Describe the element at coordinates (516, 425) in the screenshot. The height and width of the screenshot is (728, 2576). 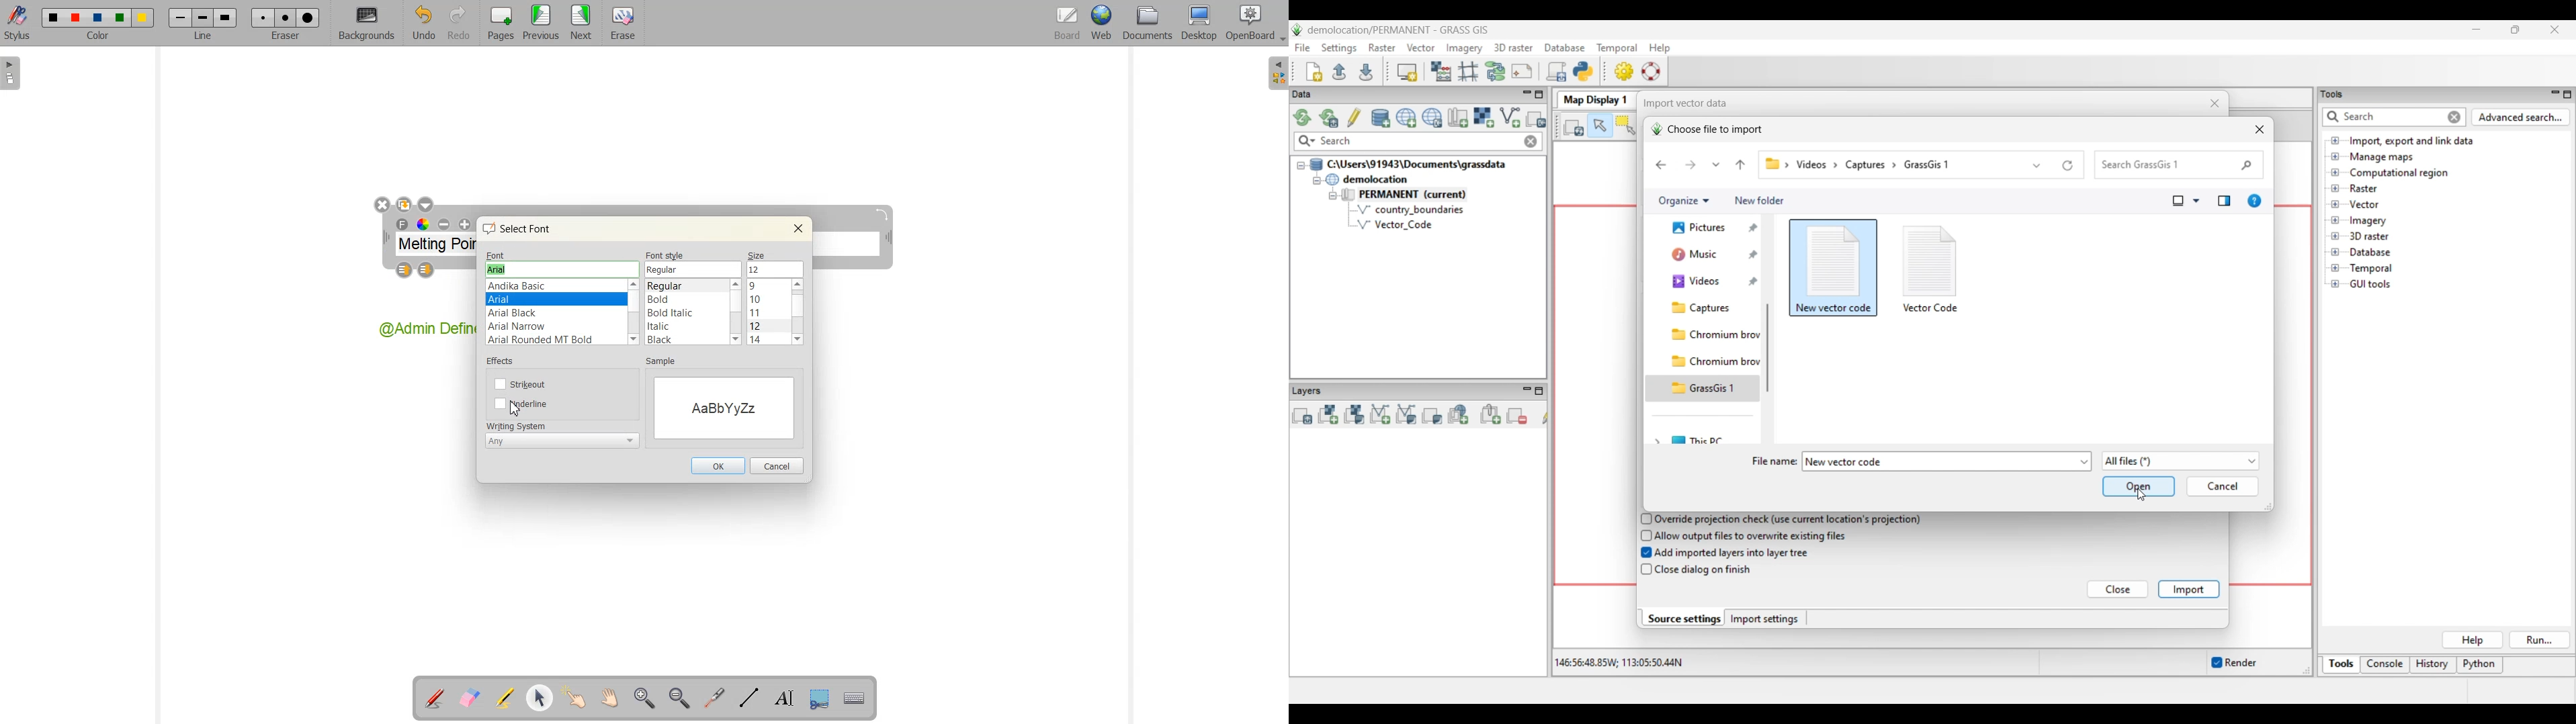
I see `writing system` at that location.